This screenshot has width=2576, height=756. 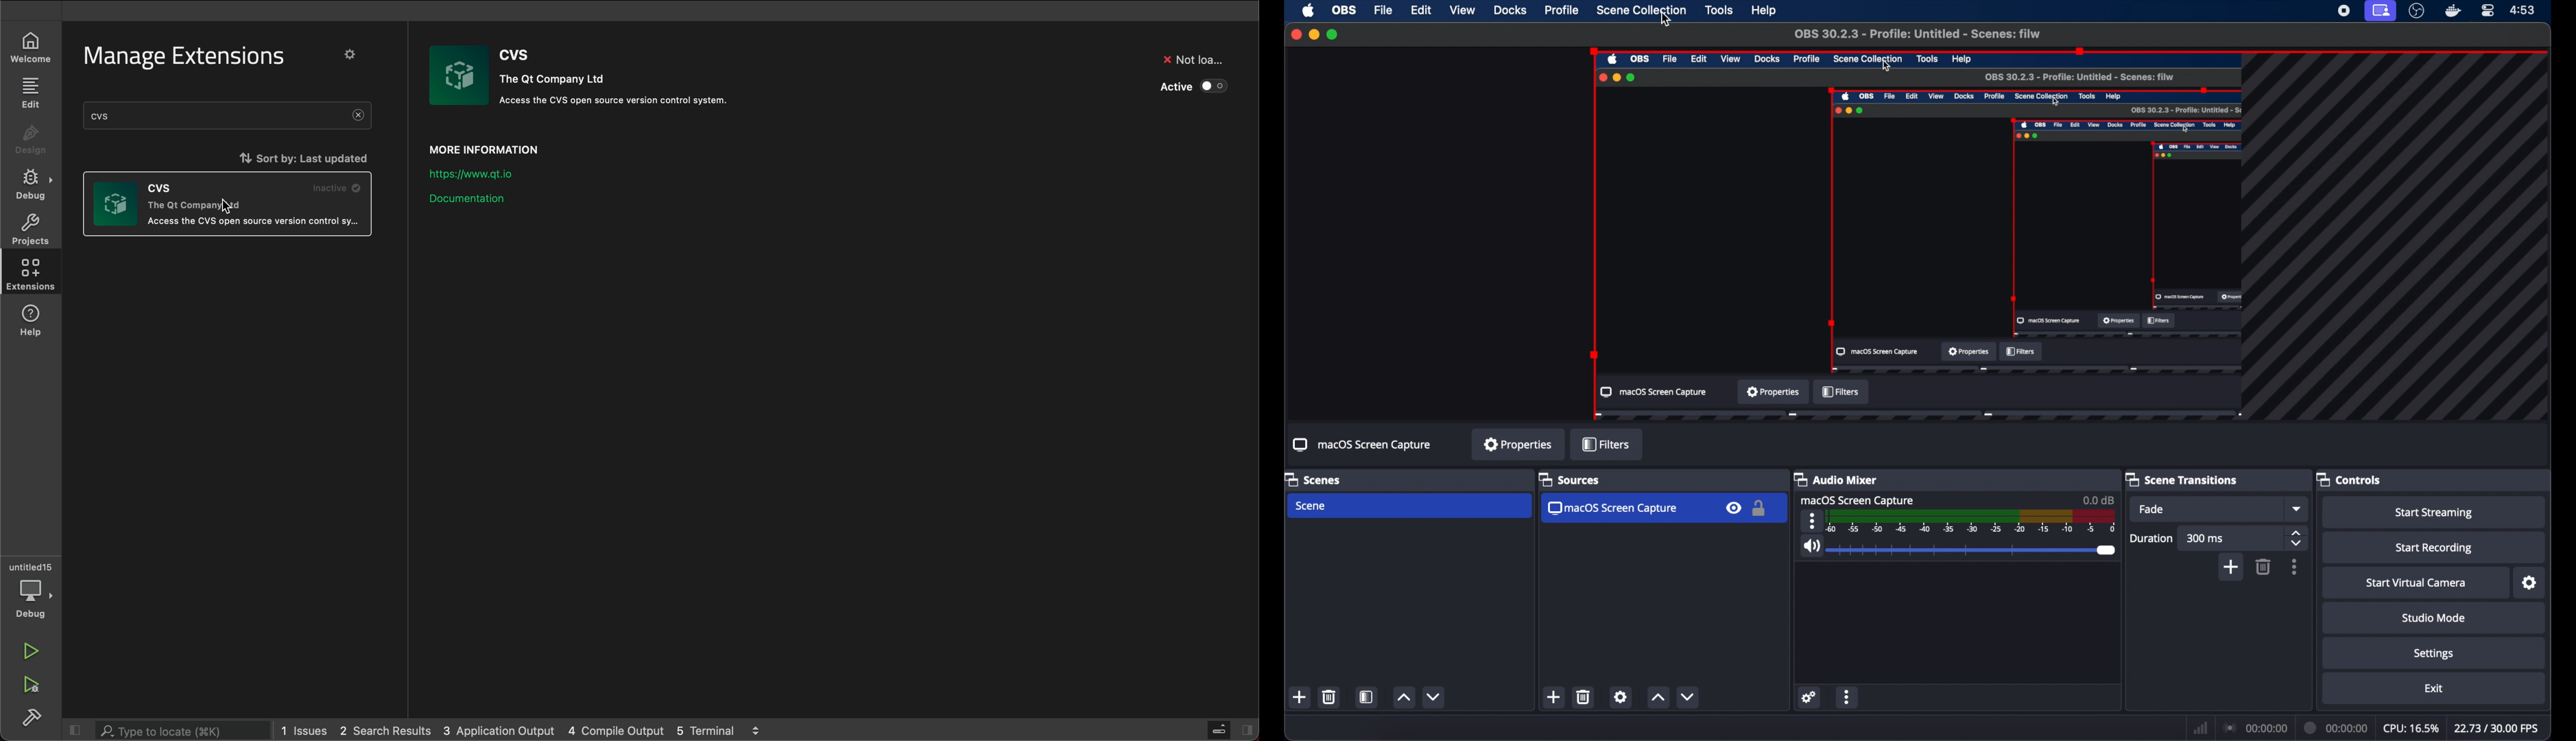 I want to click on controls, so click(x=2351, y=479).